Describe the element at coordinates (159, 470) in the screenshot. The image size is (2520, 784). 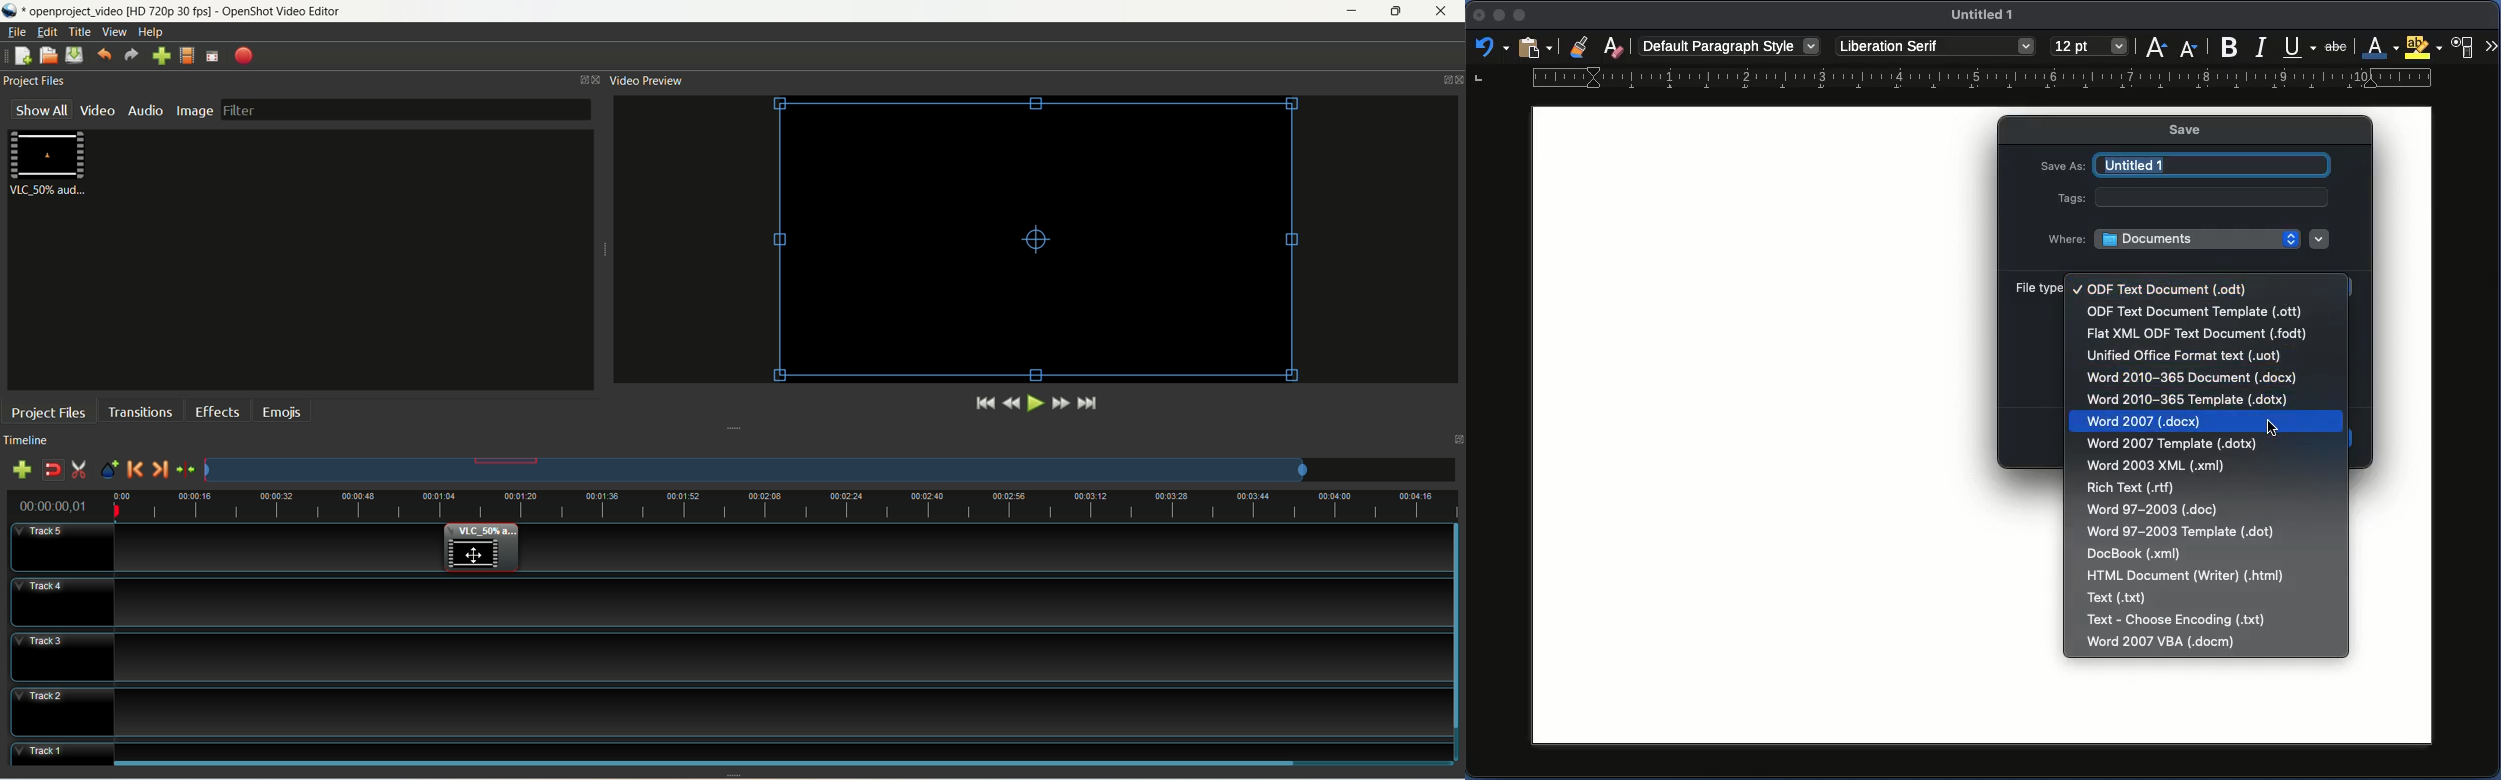
I see `next marker` at that location.